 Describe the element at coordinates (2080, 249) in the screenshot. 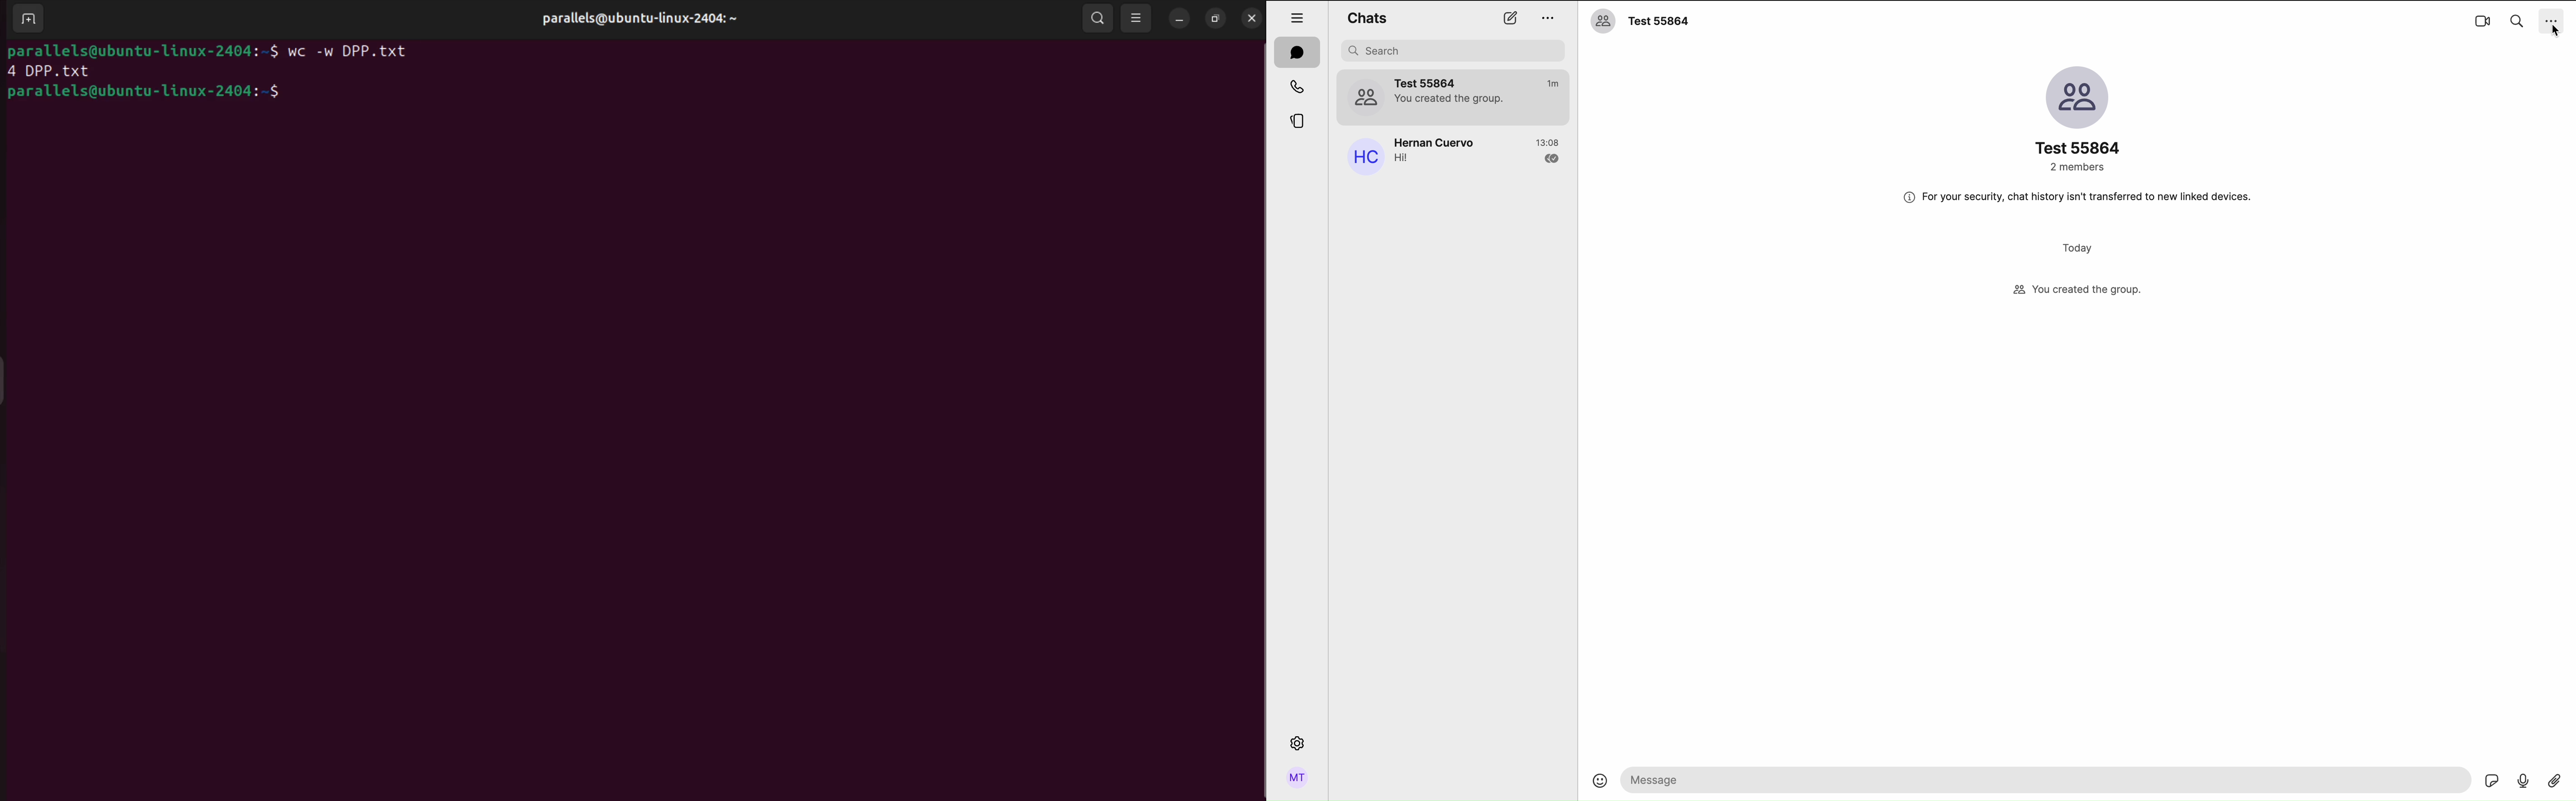

I see `today` at that location.